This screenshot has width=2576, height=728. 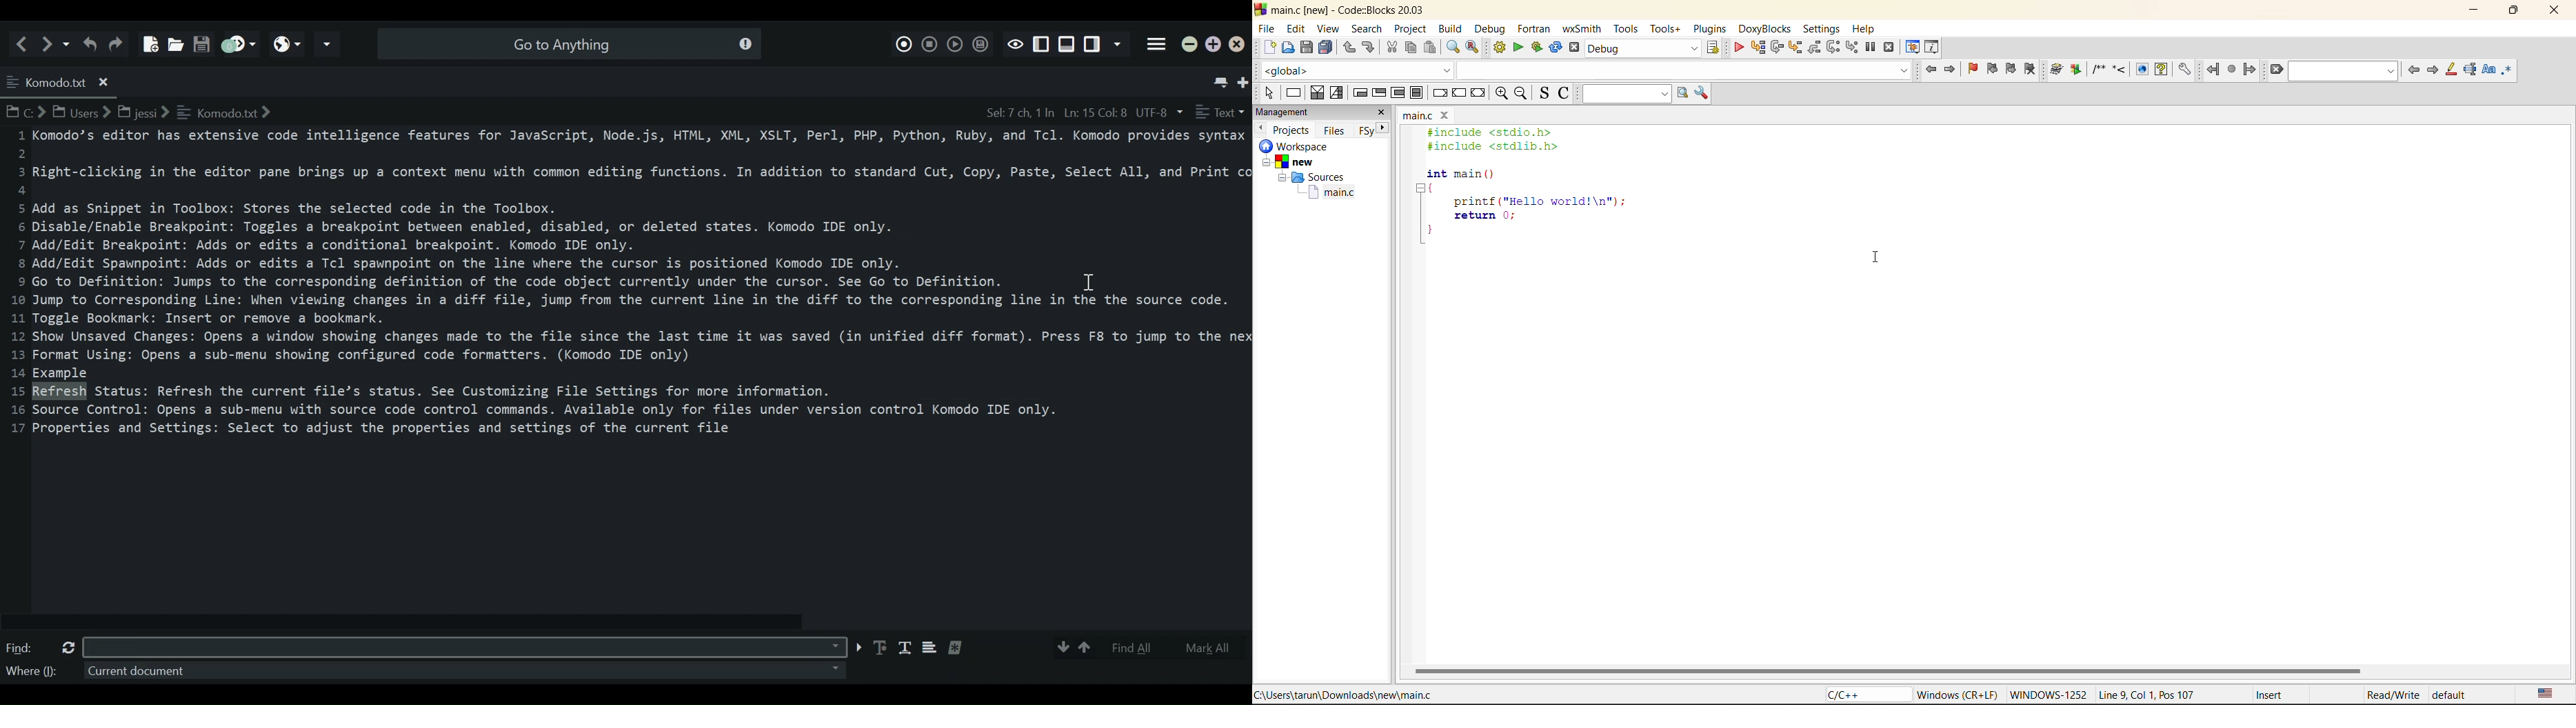 What do you see at coordinates (65, 647) in the screenshot?
I see `refresh` at bounding box center [65, 647].